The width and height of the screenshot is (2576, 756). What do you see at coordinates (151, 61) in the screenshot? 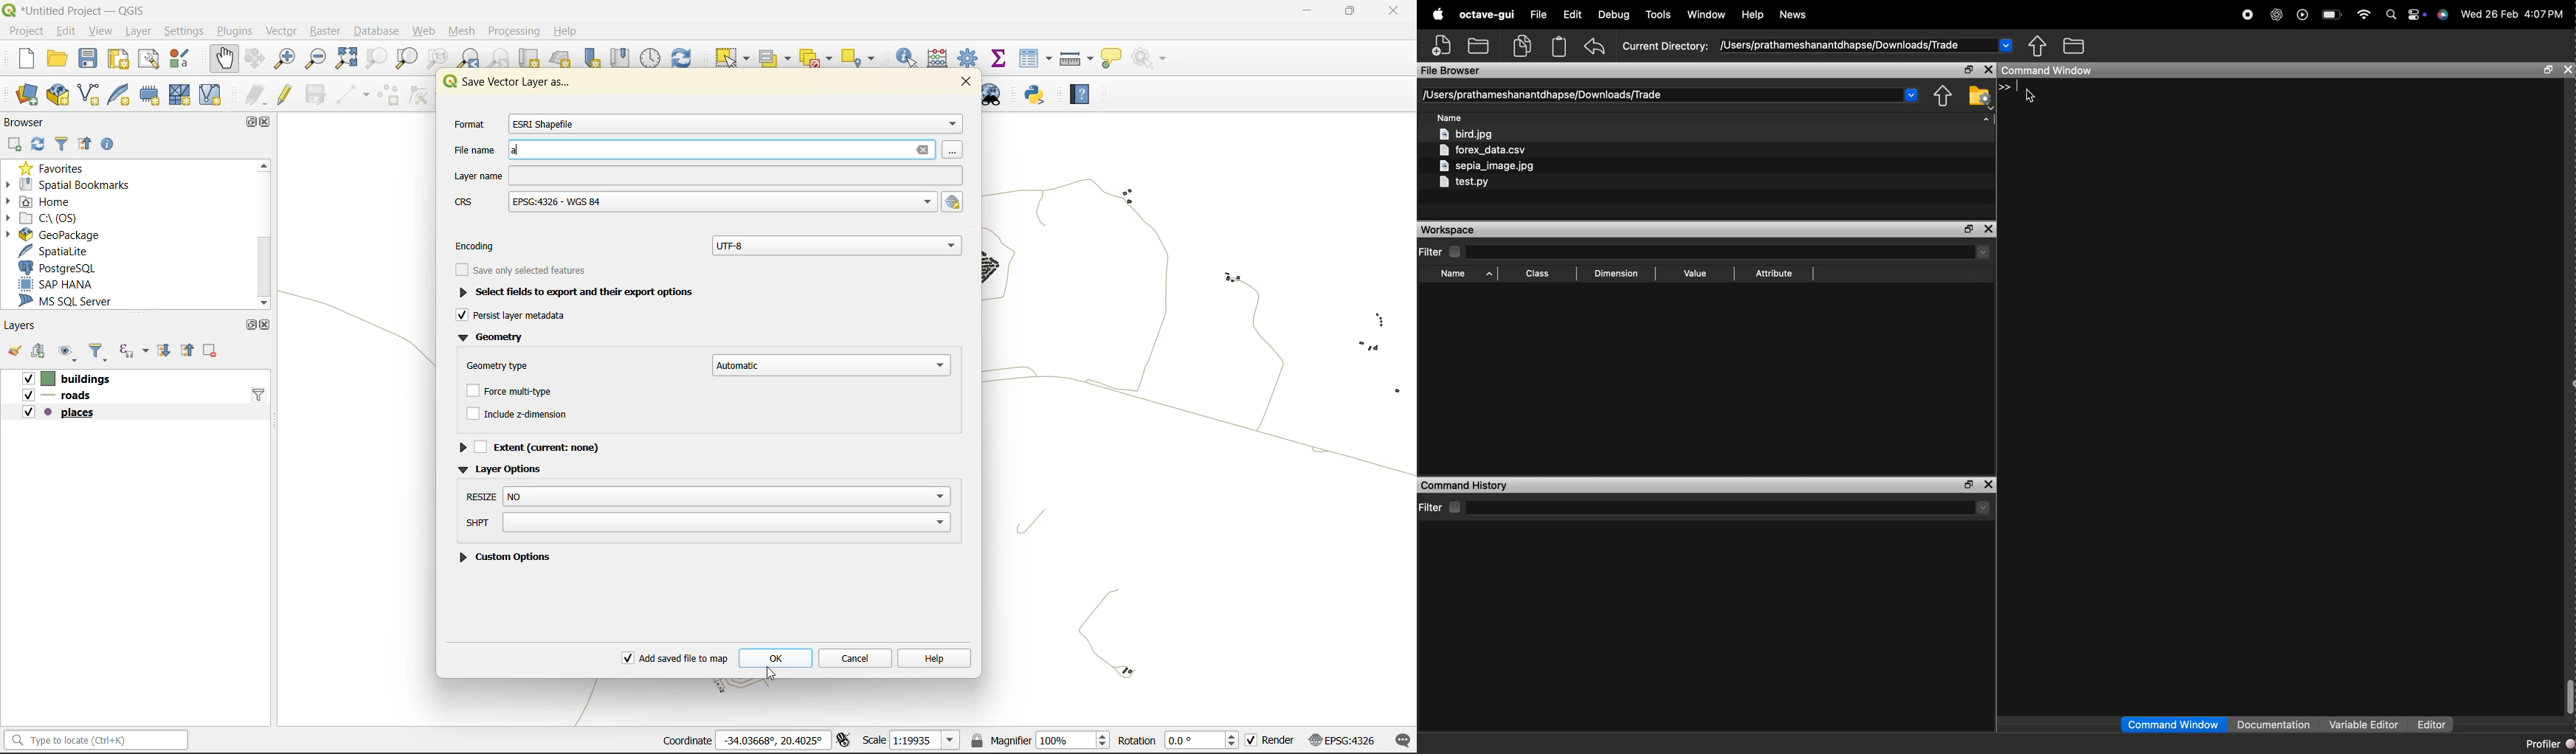
I see `show layout` at bounding box center [151, 61].